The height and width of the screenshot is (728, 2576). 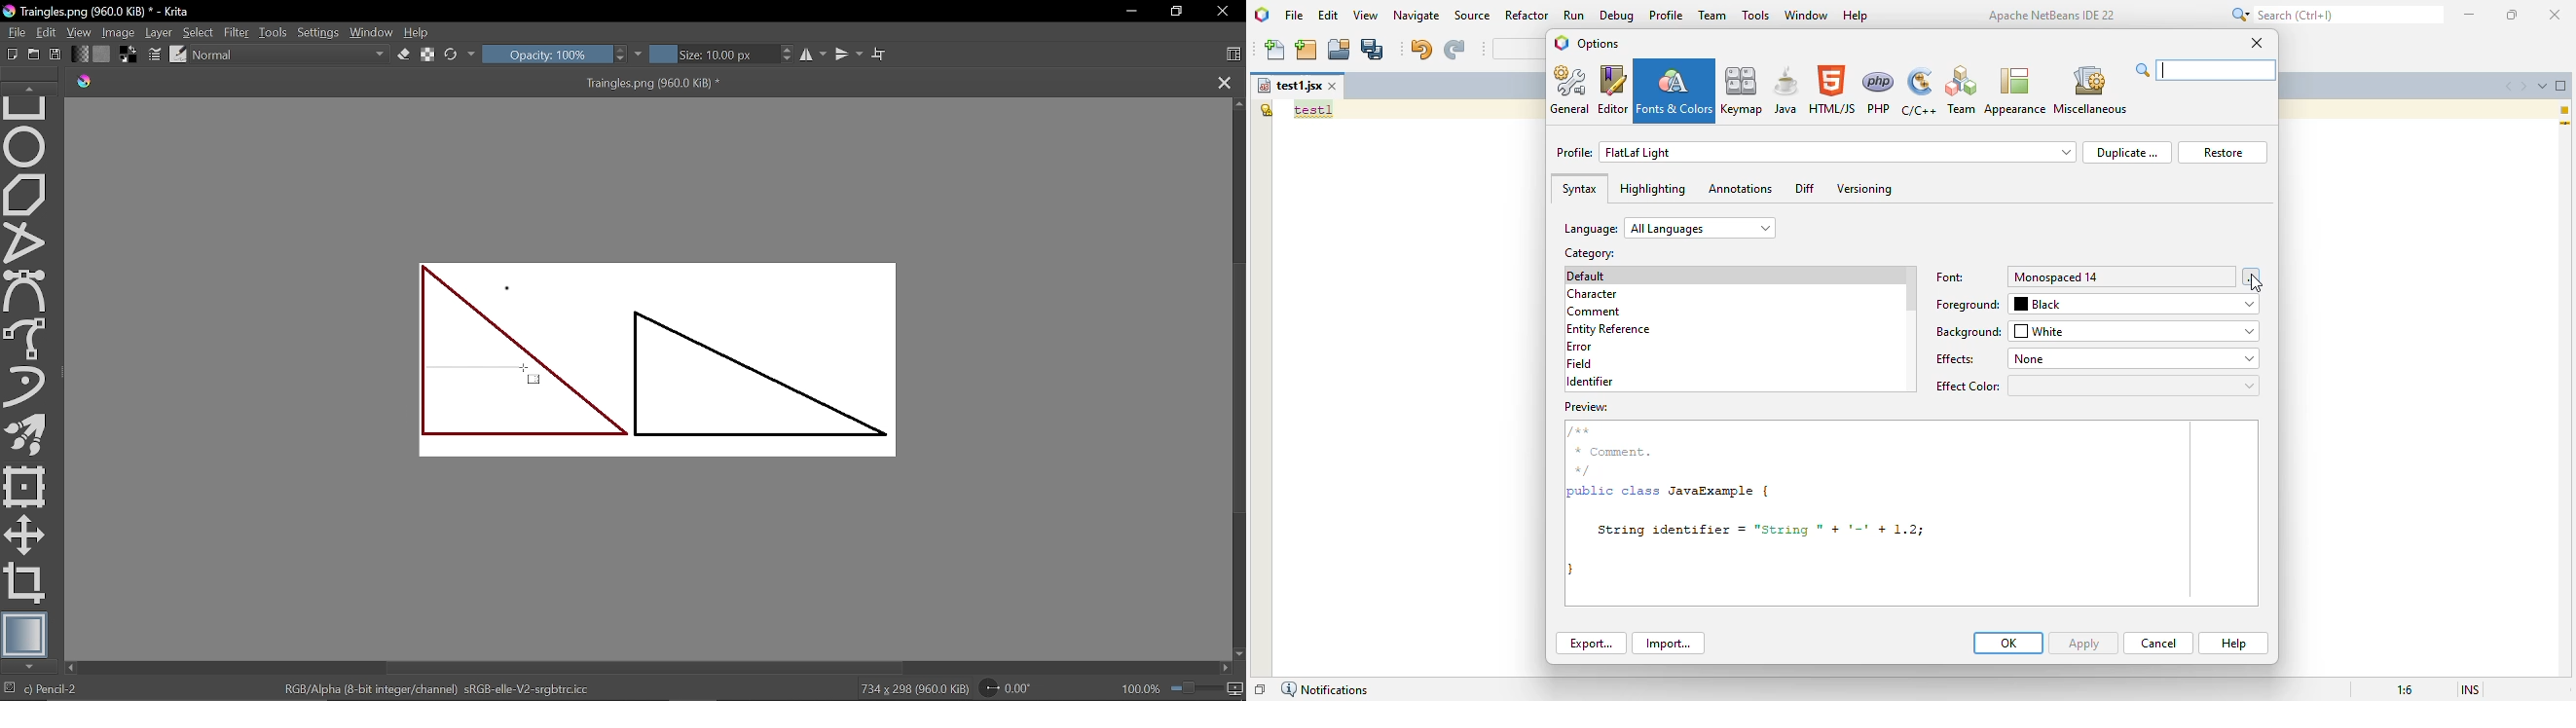 What do you see at coordinates (1675, 91) in the screenshot?
I see `fonts & colors` at bounding box center [1675, 91].